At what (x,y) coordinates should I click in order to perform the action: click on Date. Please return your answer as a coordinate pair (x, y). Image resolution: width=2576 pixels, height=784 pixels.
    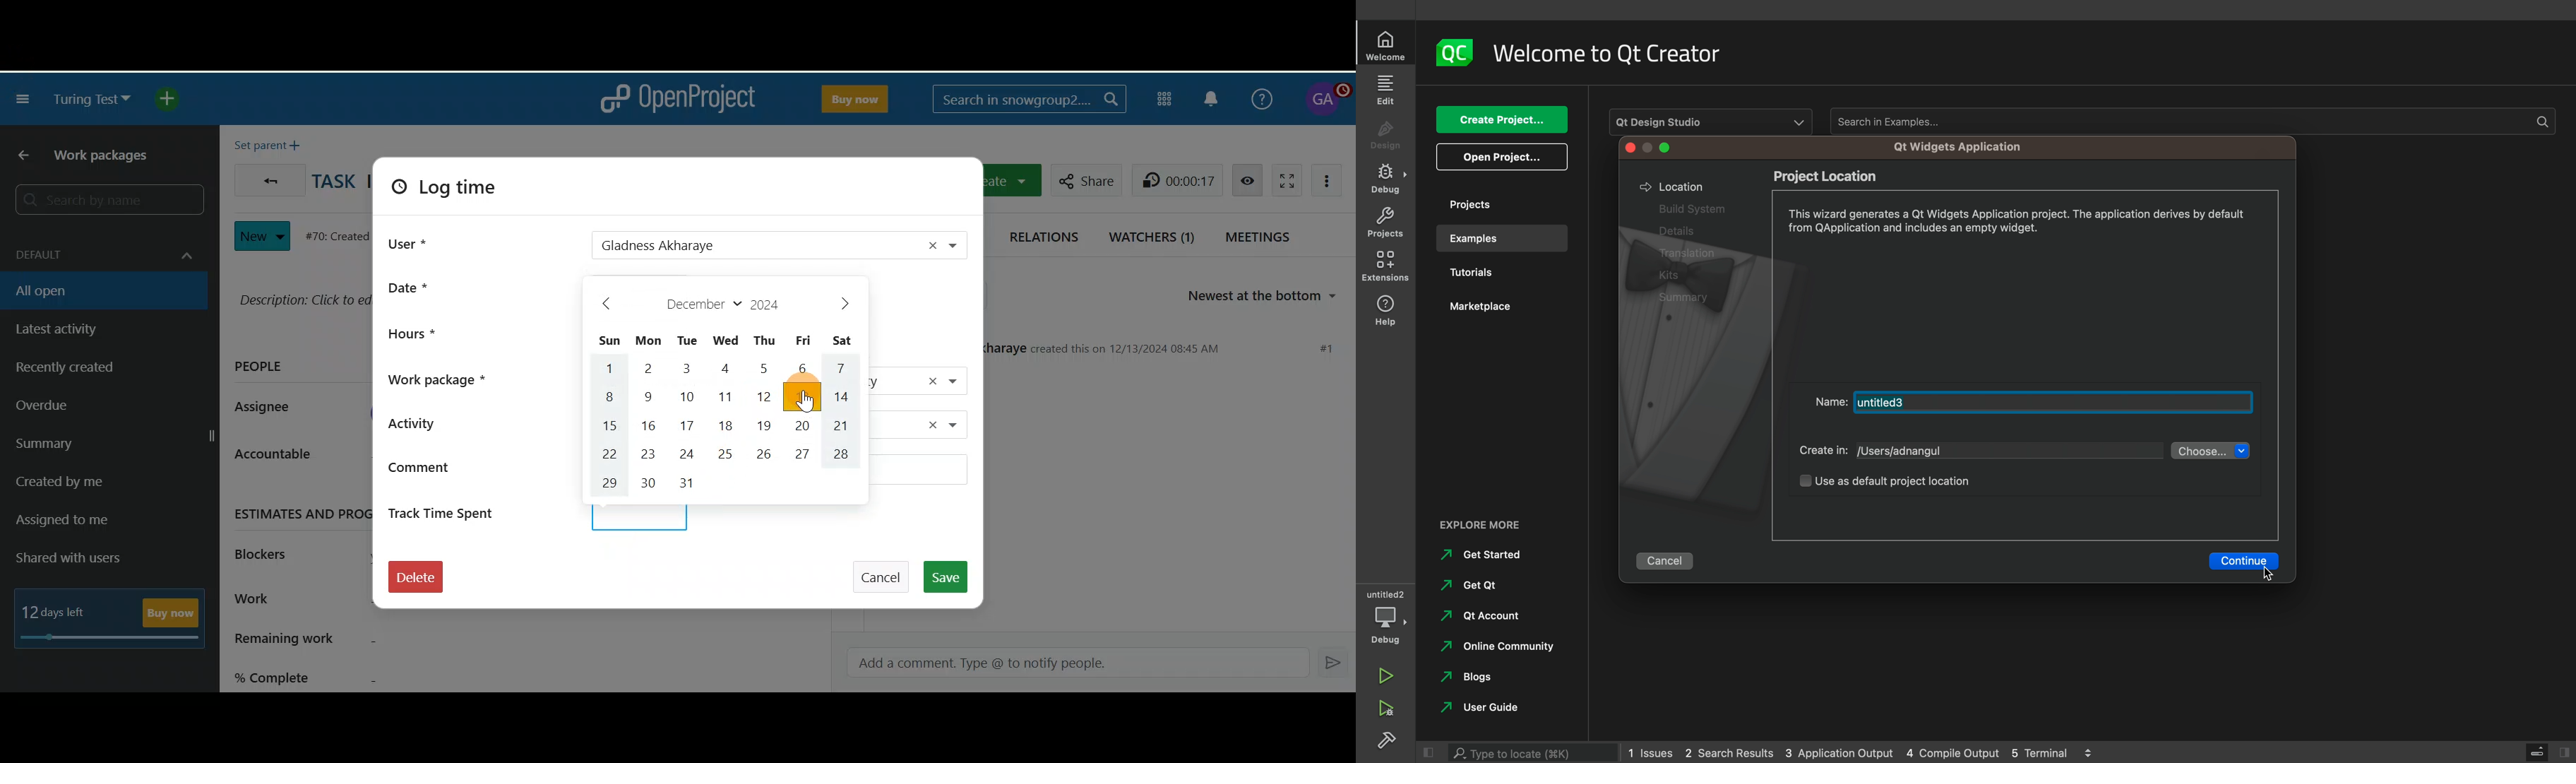
    Looking at the image, I should click on (424, 286).